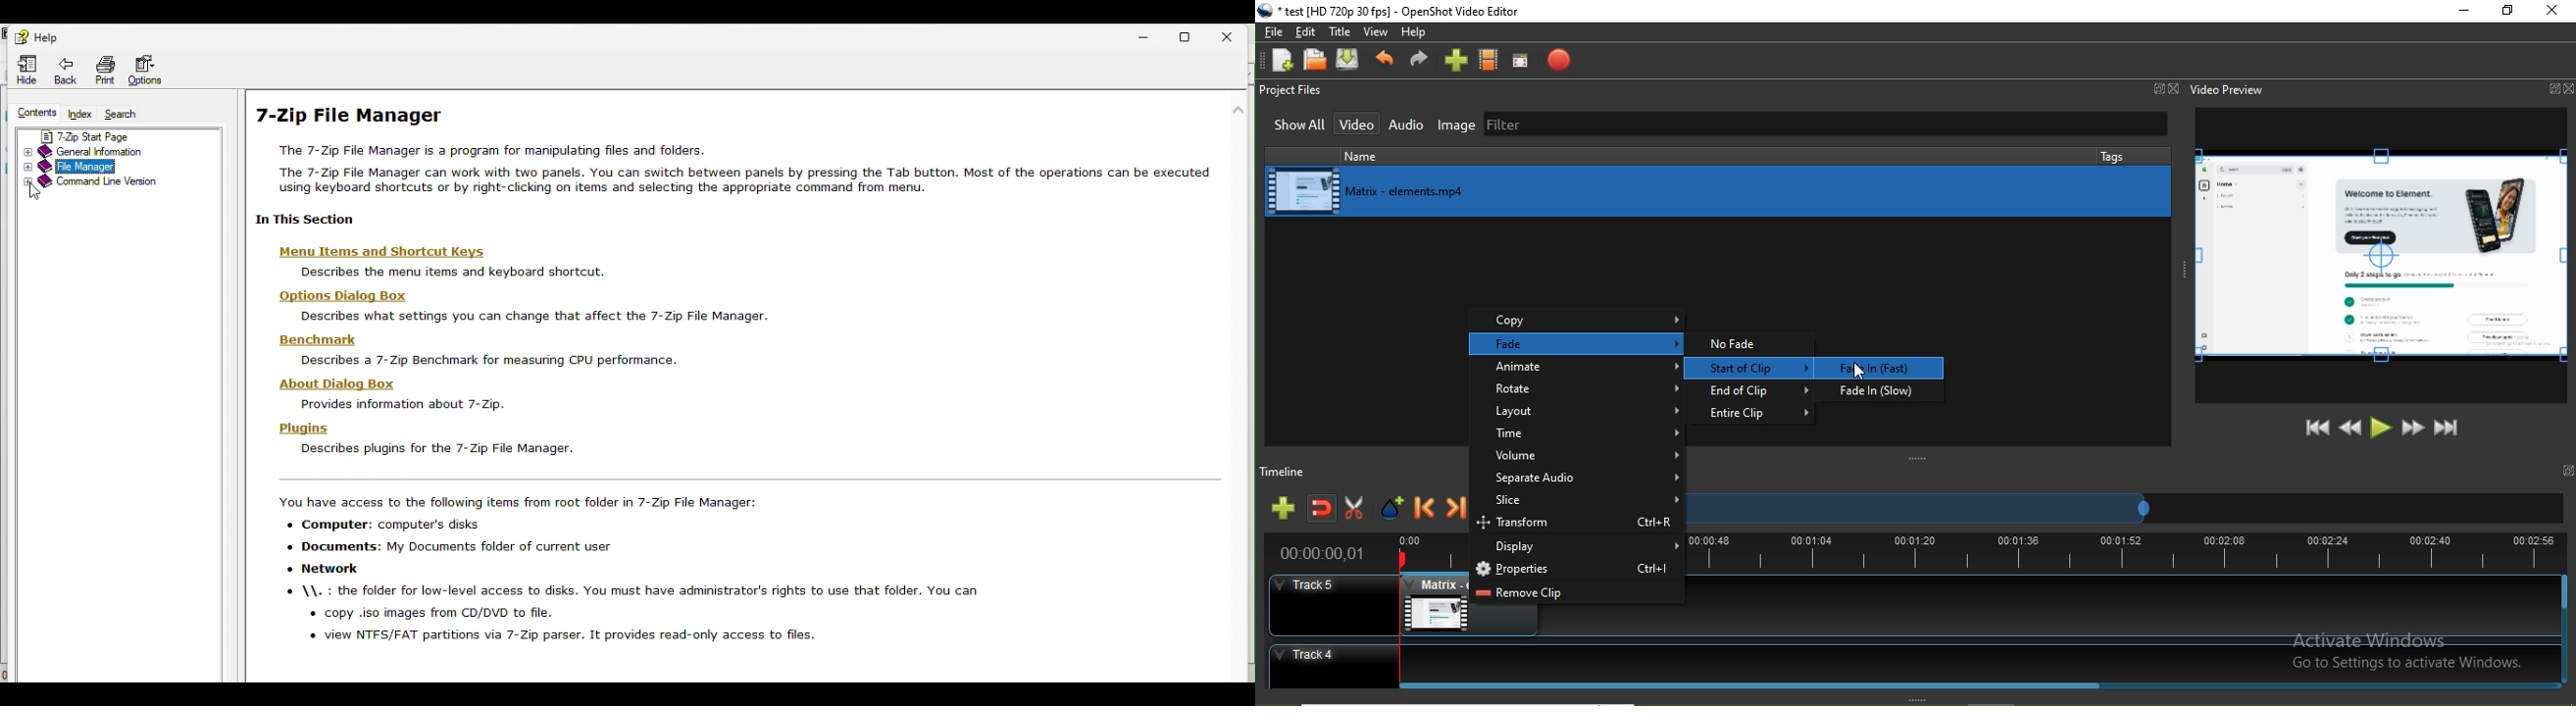 Image resolution: width=2576 pixels, height=728 pixels. I want to click on Hide , so click(23, 71).